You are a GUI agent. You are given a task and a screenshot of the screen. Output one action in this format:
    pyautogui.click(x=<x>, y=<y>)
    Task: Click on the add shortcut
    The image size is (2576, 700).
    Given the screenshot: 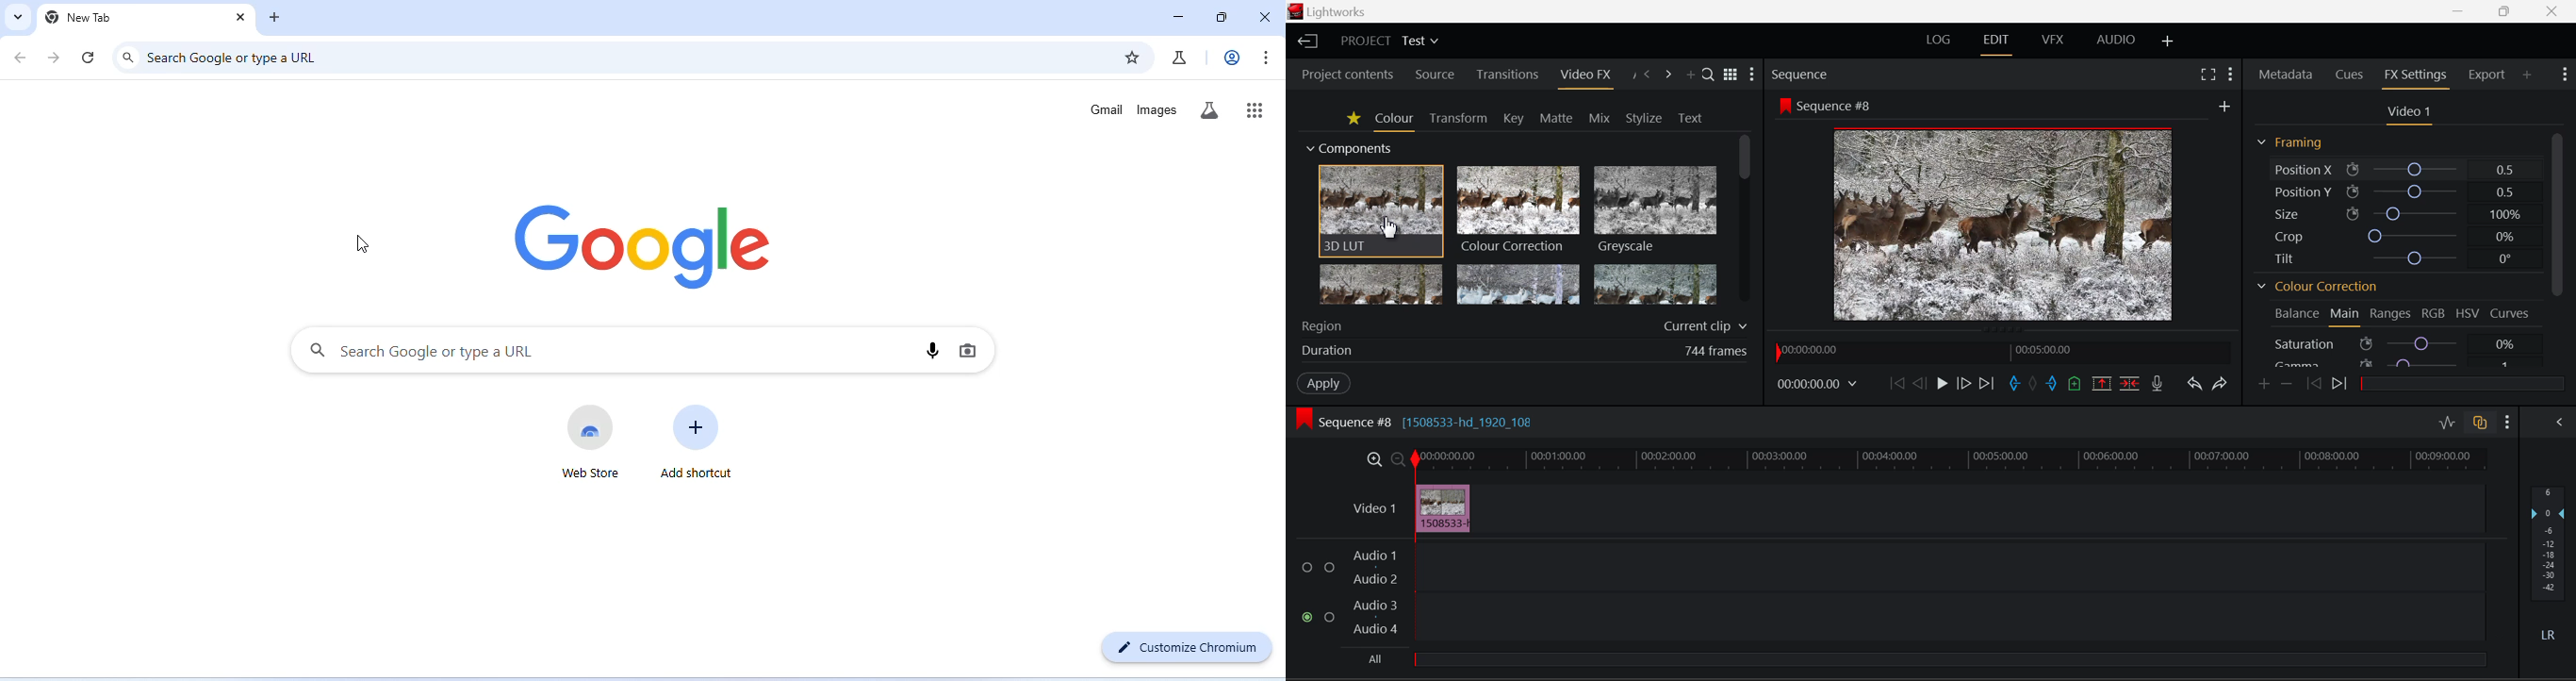 What is the action you would take?
    pyautogui.click(x=697, y=443)
    